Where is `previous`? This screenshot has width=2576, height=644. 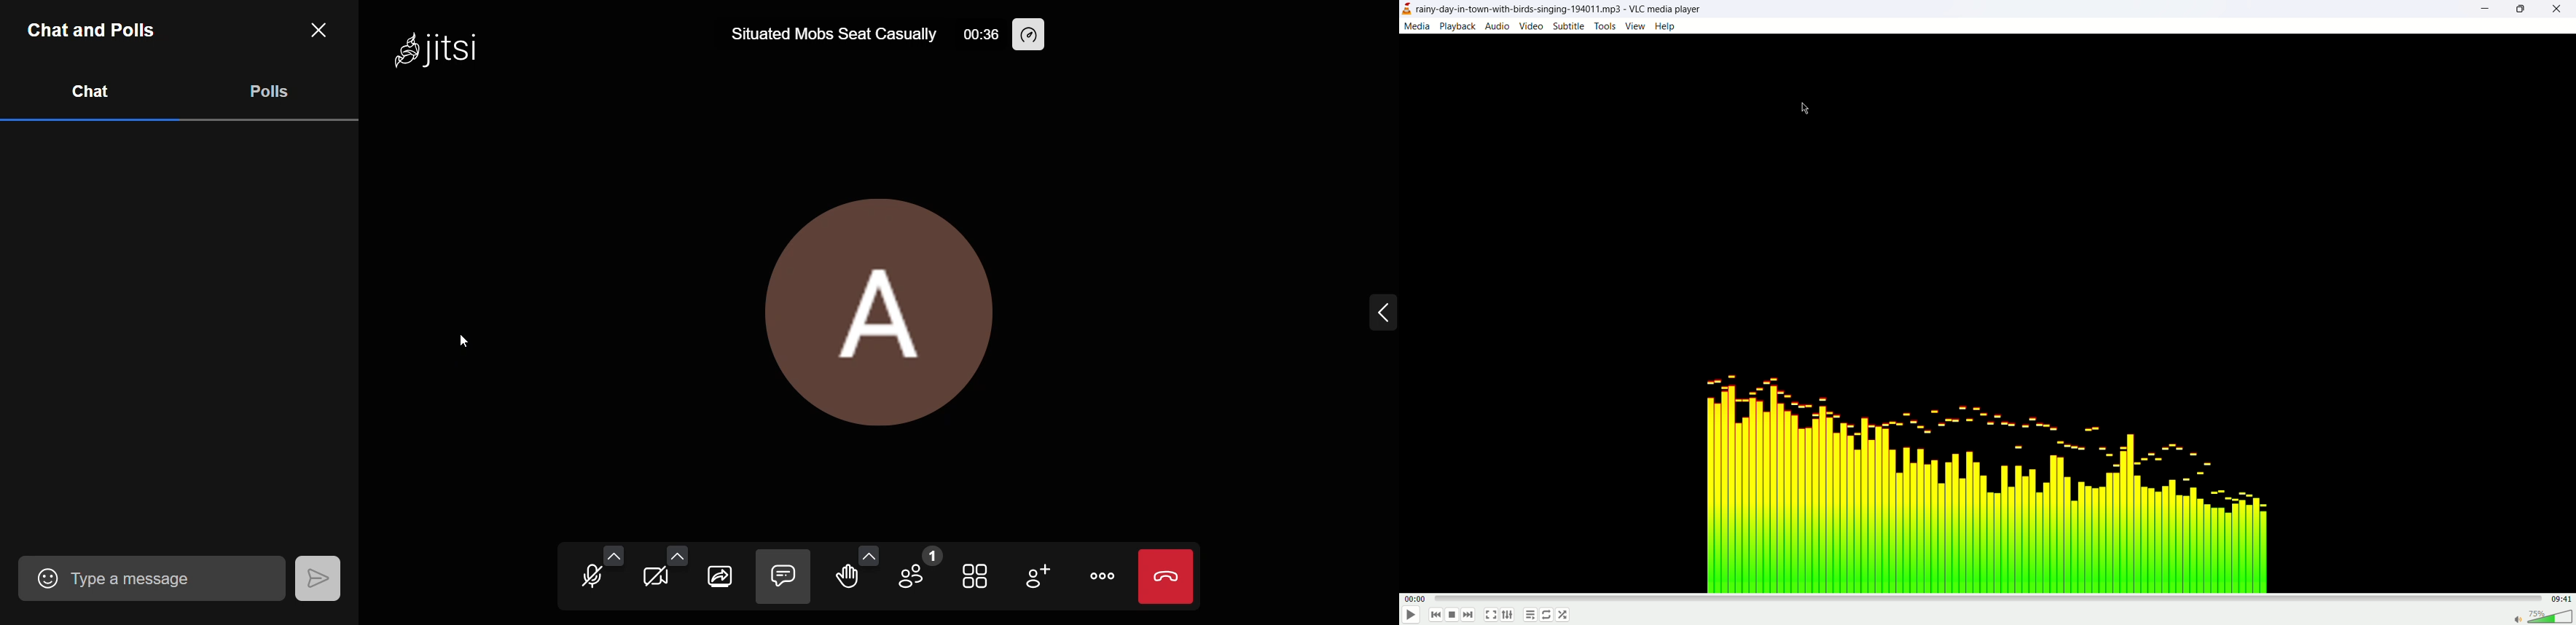 previous is located at coordinates (1435, 615).